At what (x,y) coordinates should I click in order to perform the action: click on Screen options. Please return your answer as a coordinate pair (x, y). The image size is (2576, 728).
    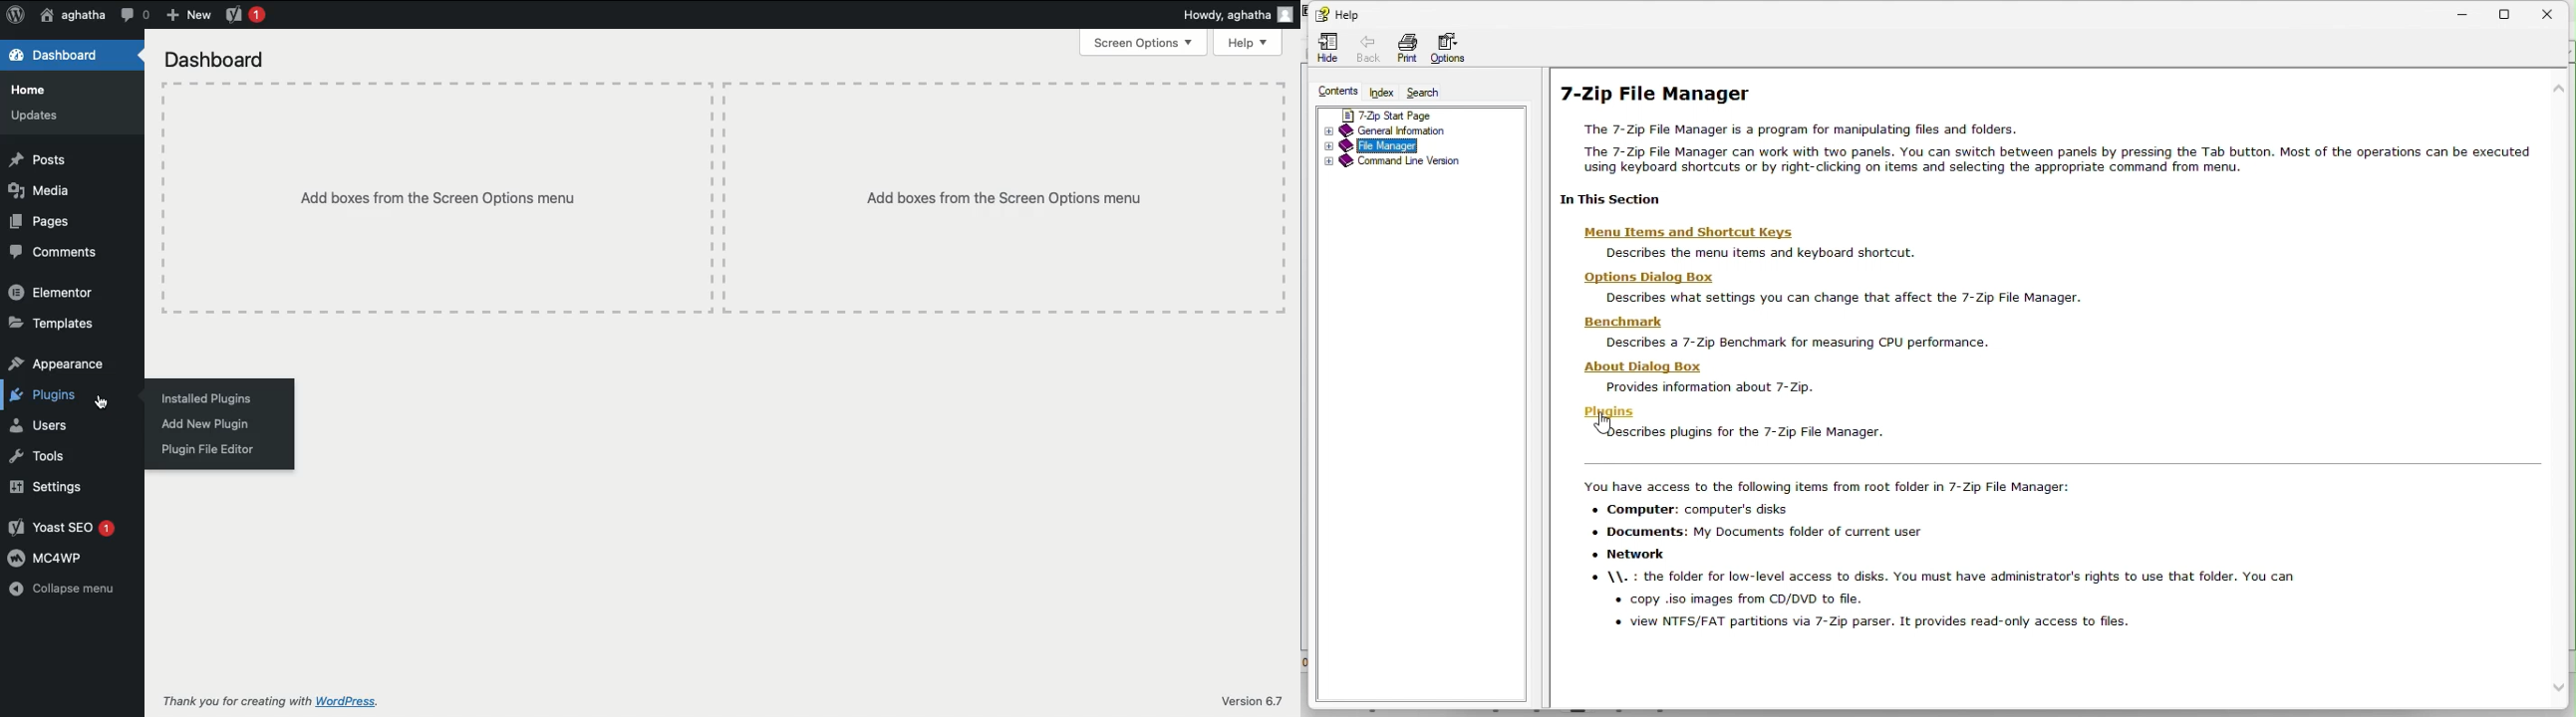
    Looking at the image, I should click on (1145, 42).